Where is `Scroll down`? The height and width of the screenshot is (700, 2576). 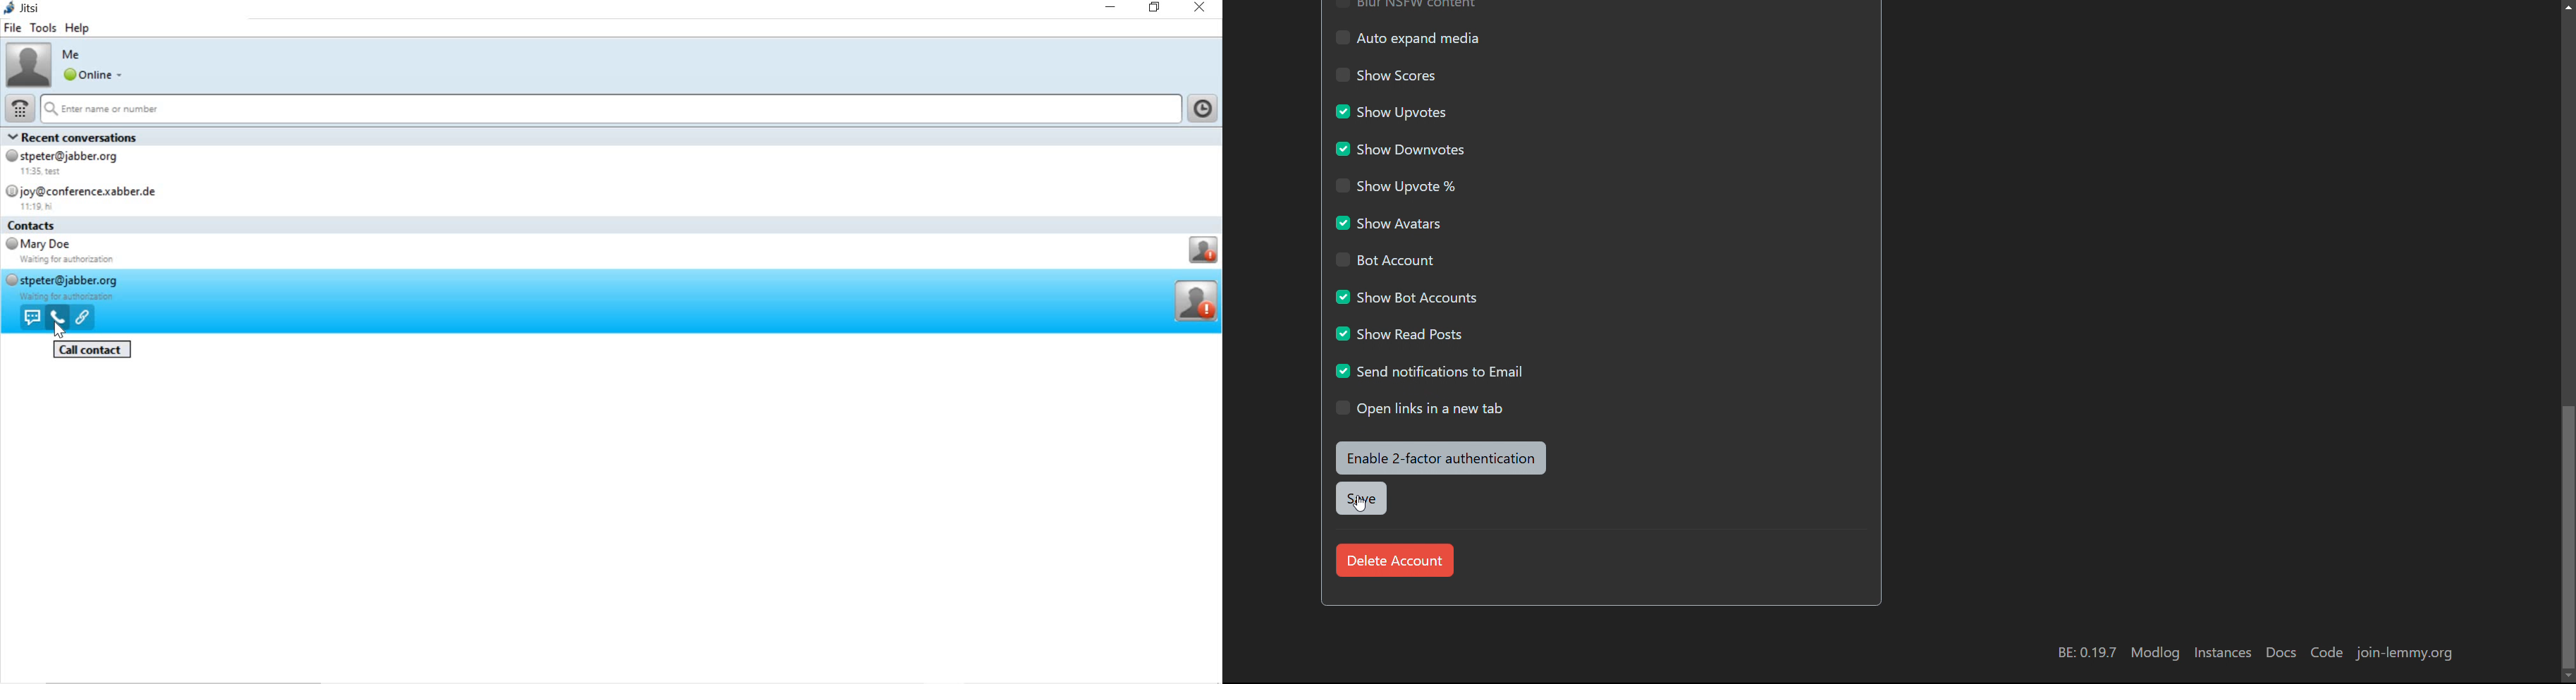 Scroll down is located at coordinates (2568, 677).